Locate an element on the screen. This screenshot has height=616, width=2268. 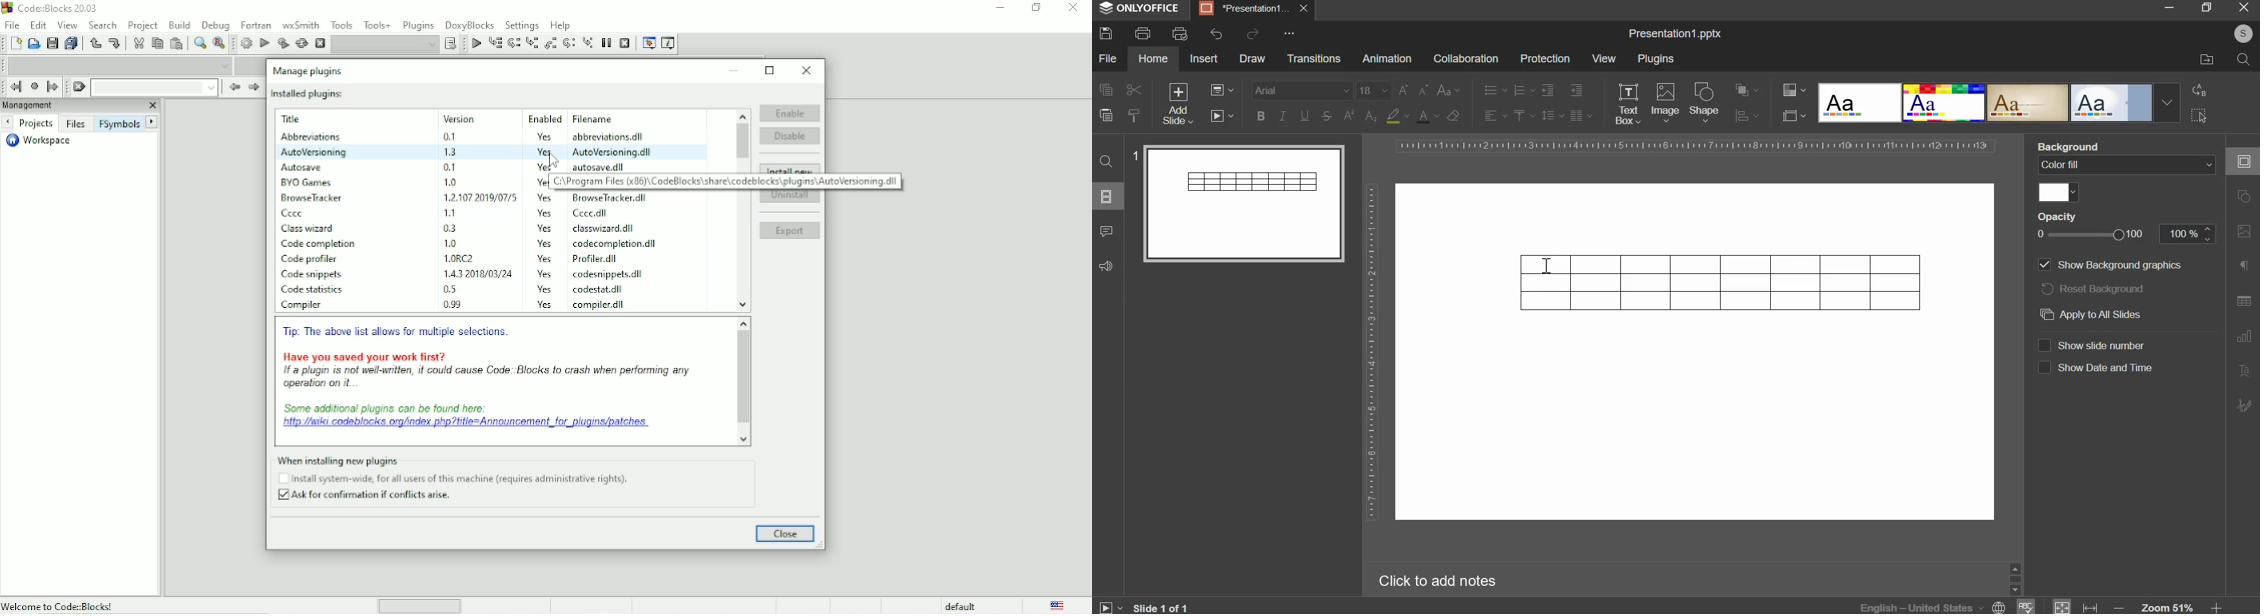
add slide is located at coordinates (1178, 105).